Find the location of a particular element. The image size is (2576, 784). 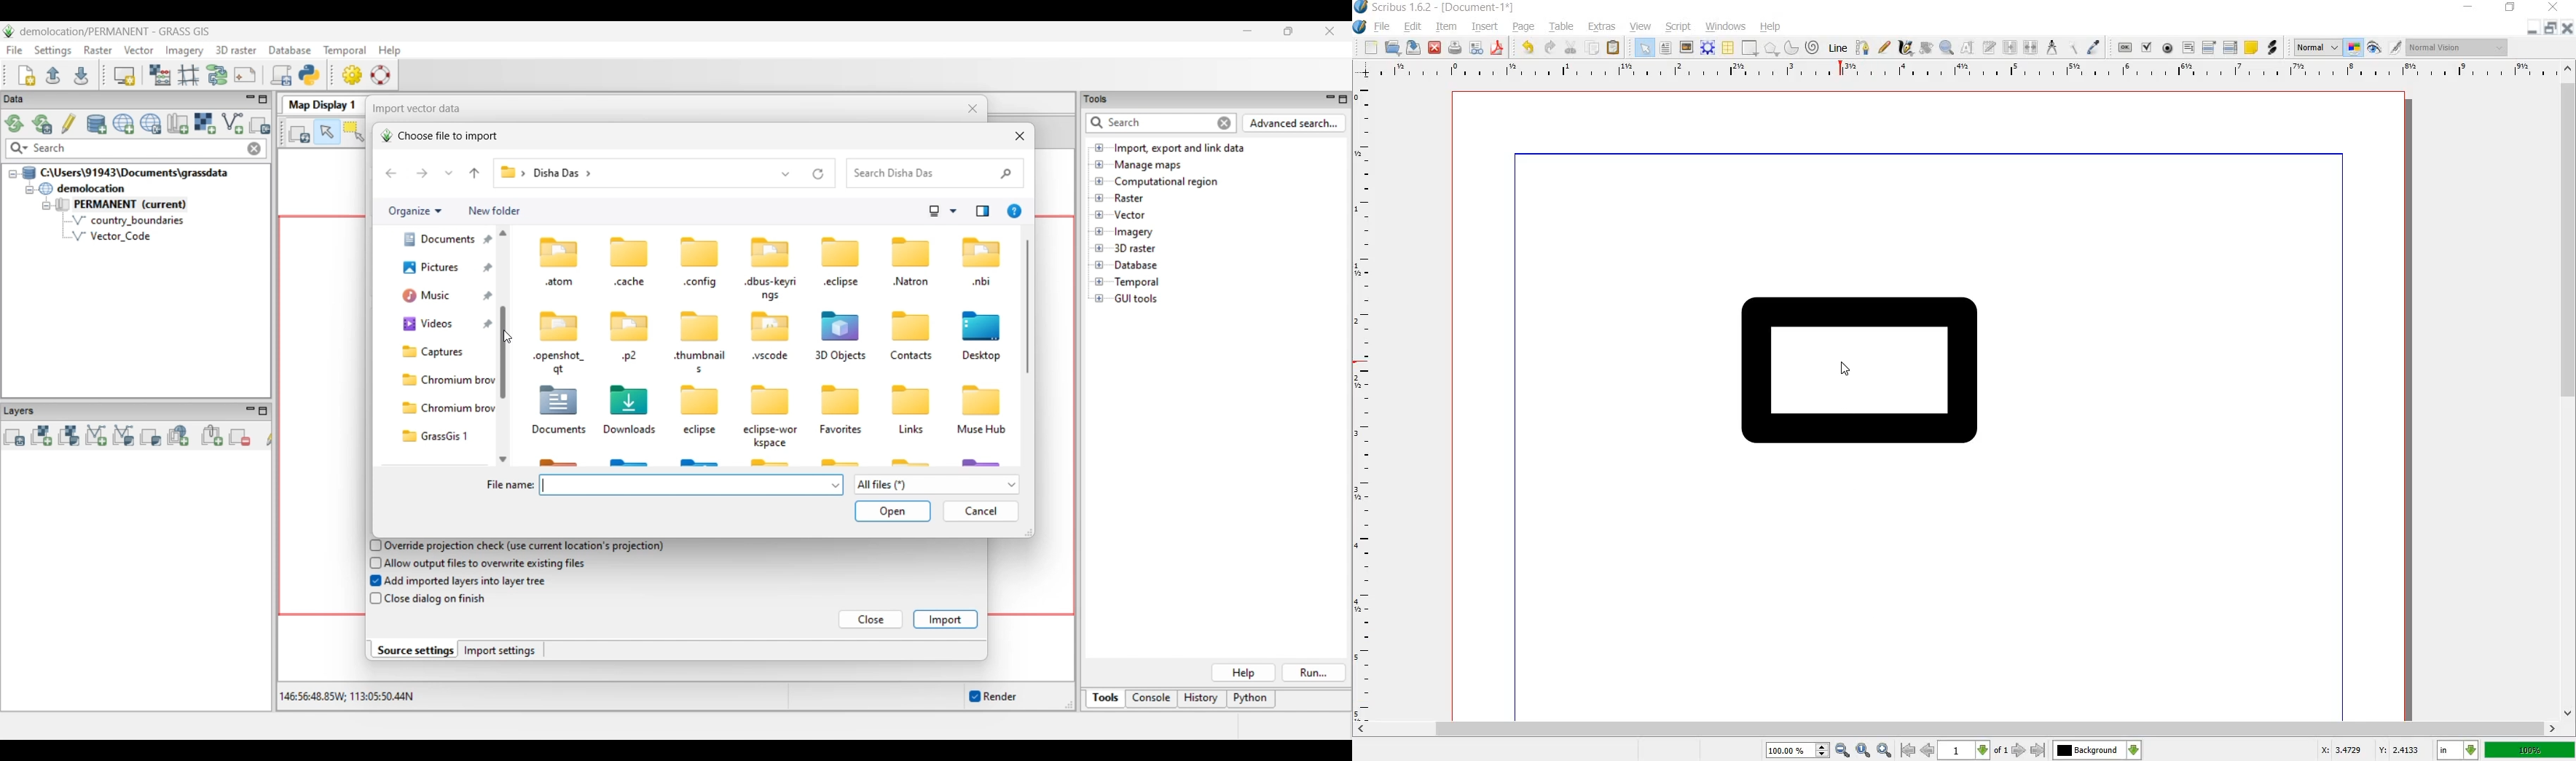

scrollbar is located at coordinates (1956, 727).